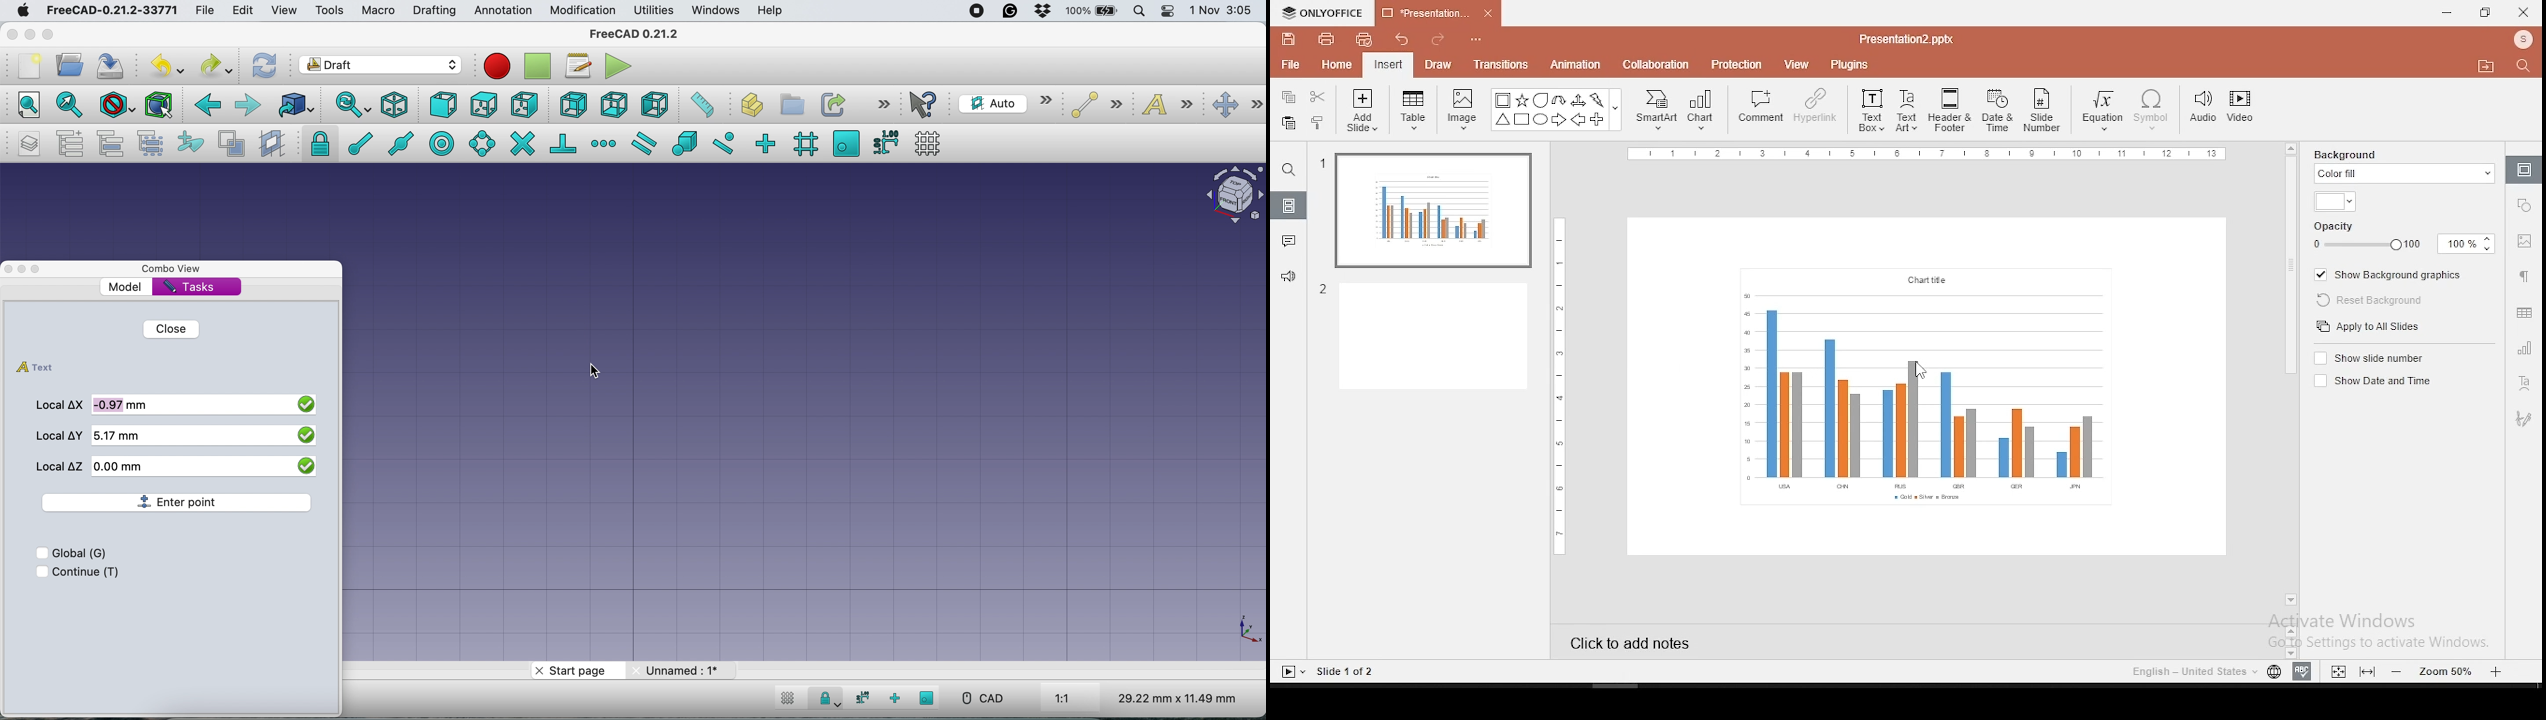  I want to click on freecad, so click(639, 35).